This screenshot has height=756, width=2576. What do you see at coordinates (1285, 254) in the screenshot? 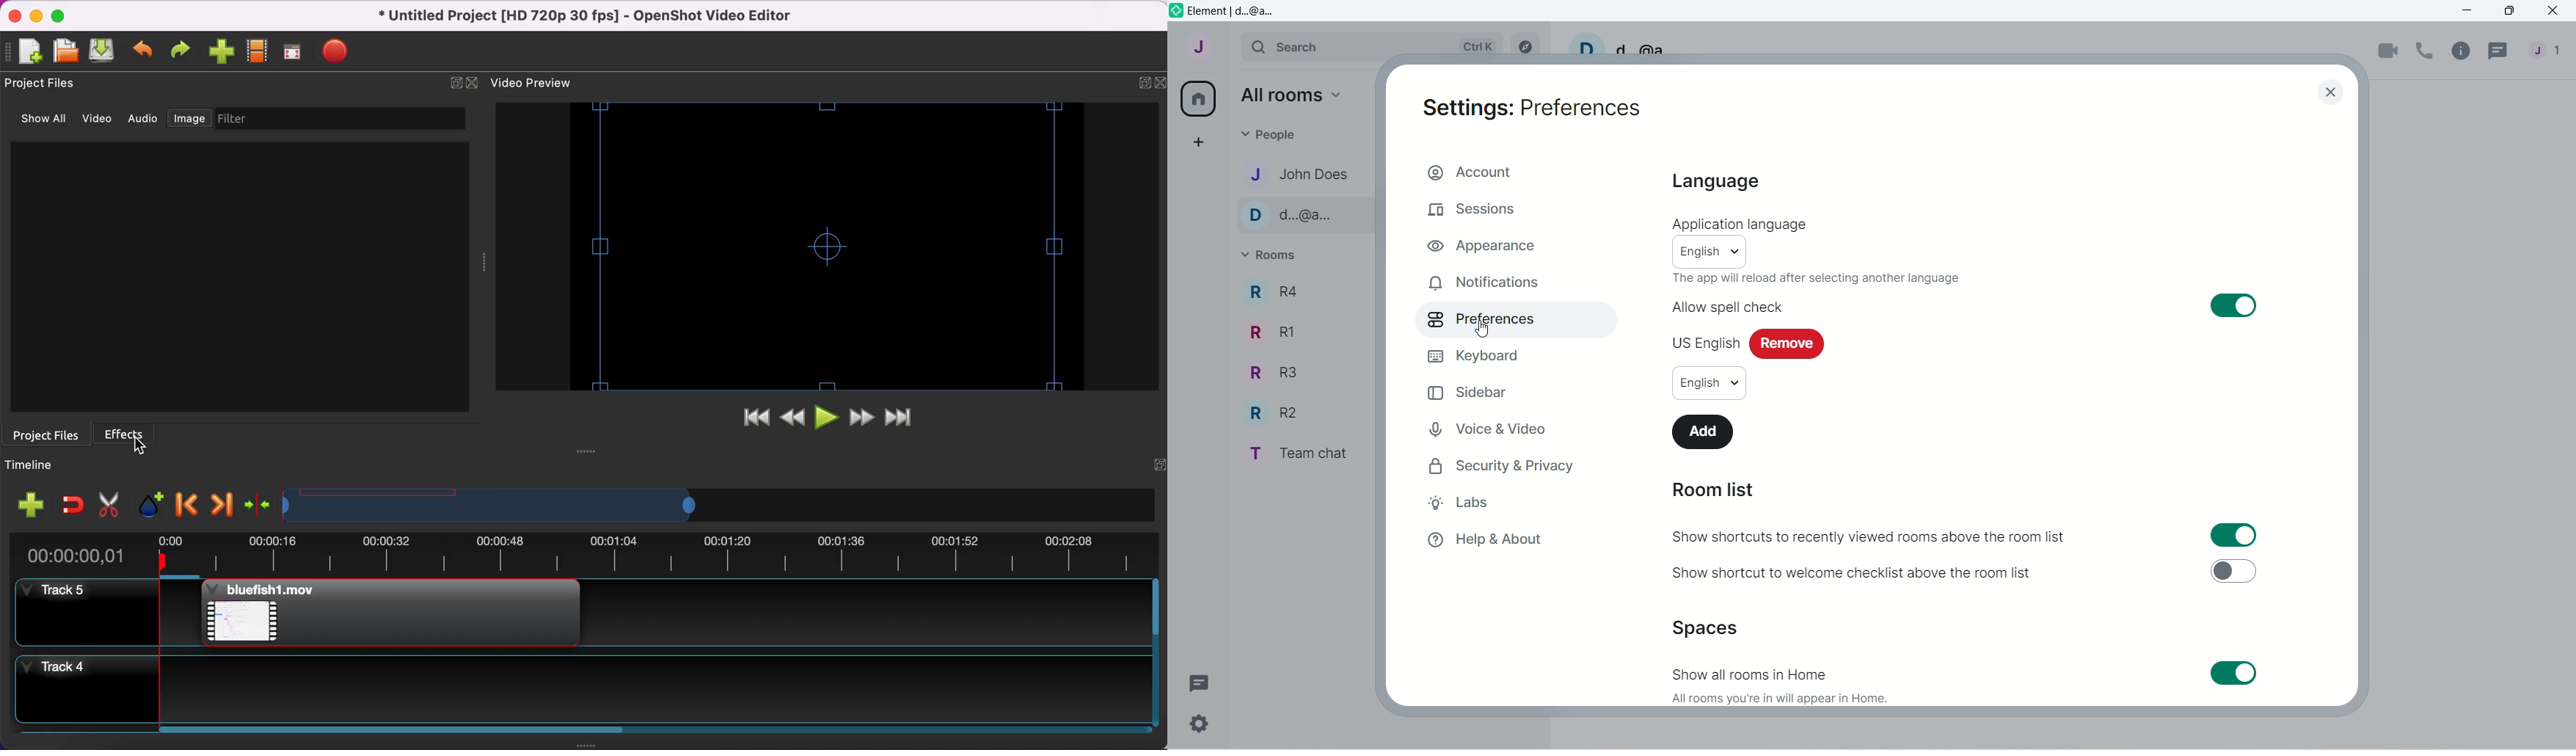
I see `Rooms` at bounding box center [1285, 254].